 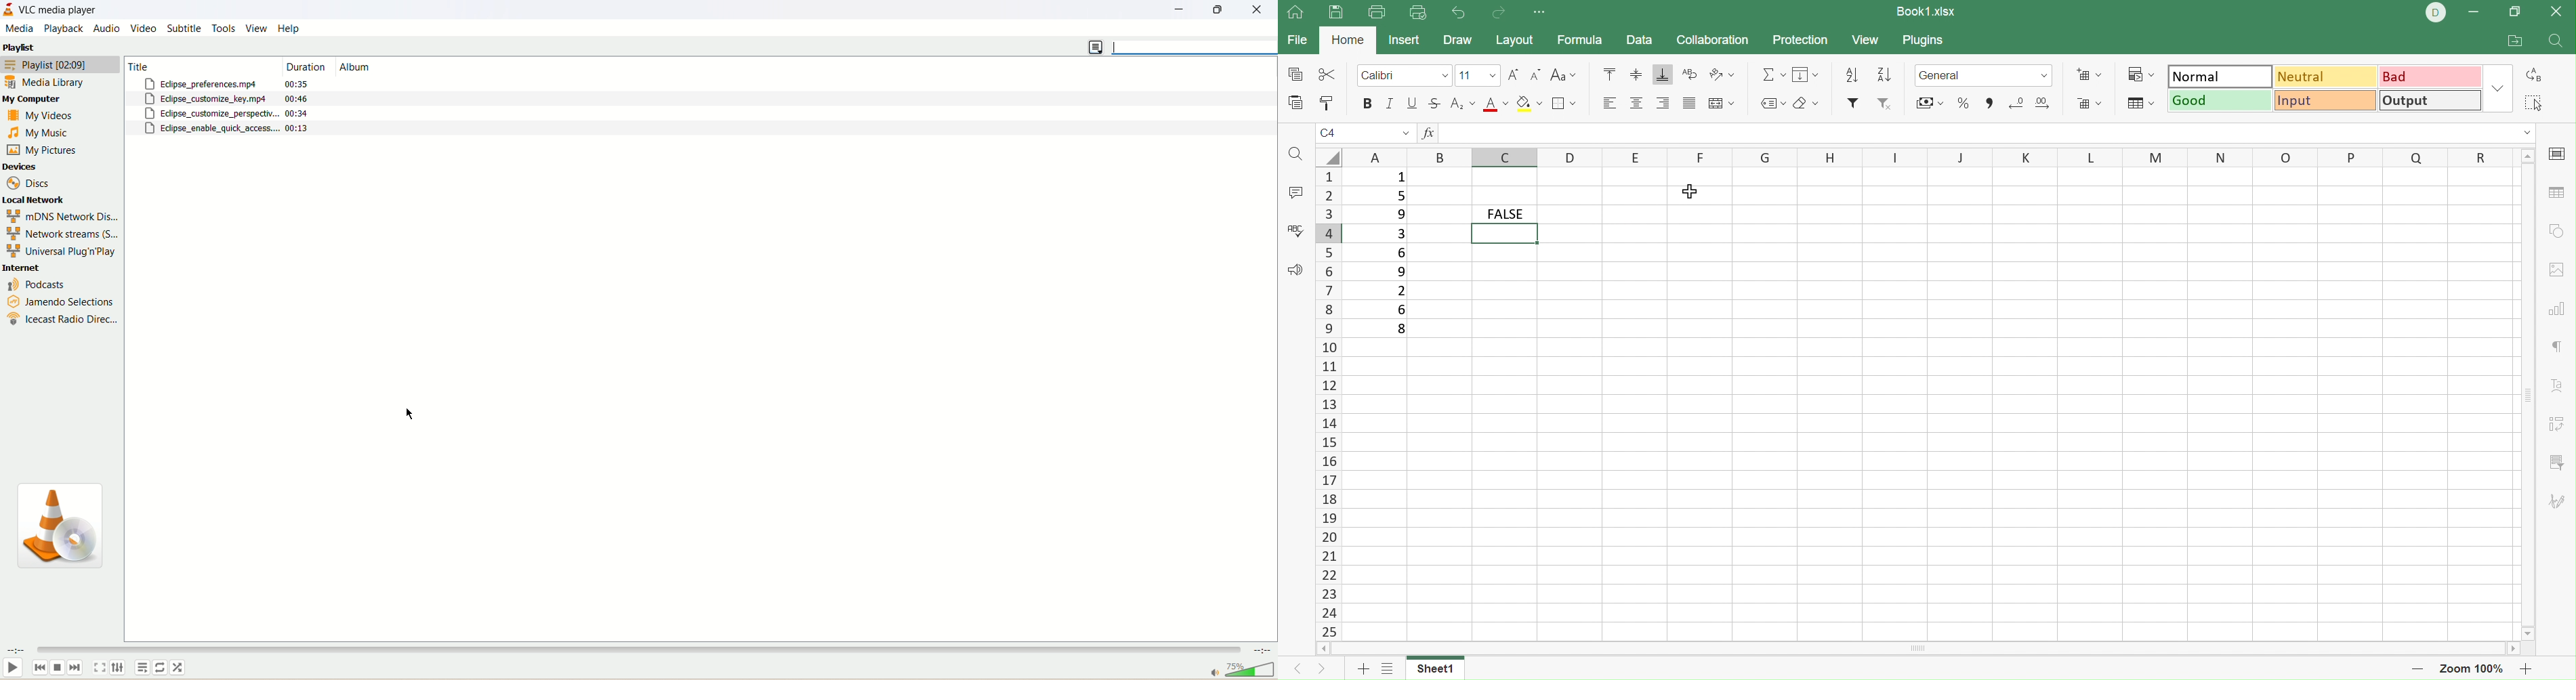 What do you see at coordinates (1401, 272) in the screenshot?
I see `9` at bounding box center [1401, 272].